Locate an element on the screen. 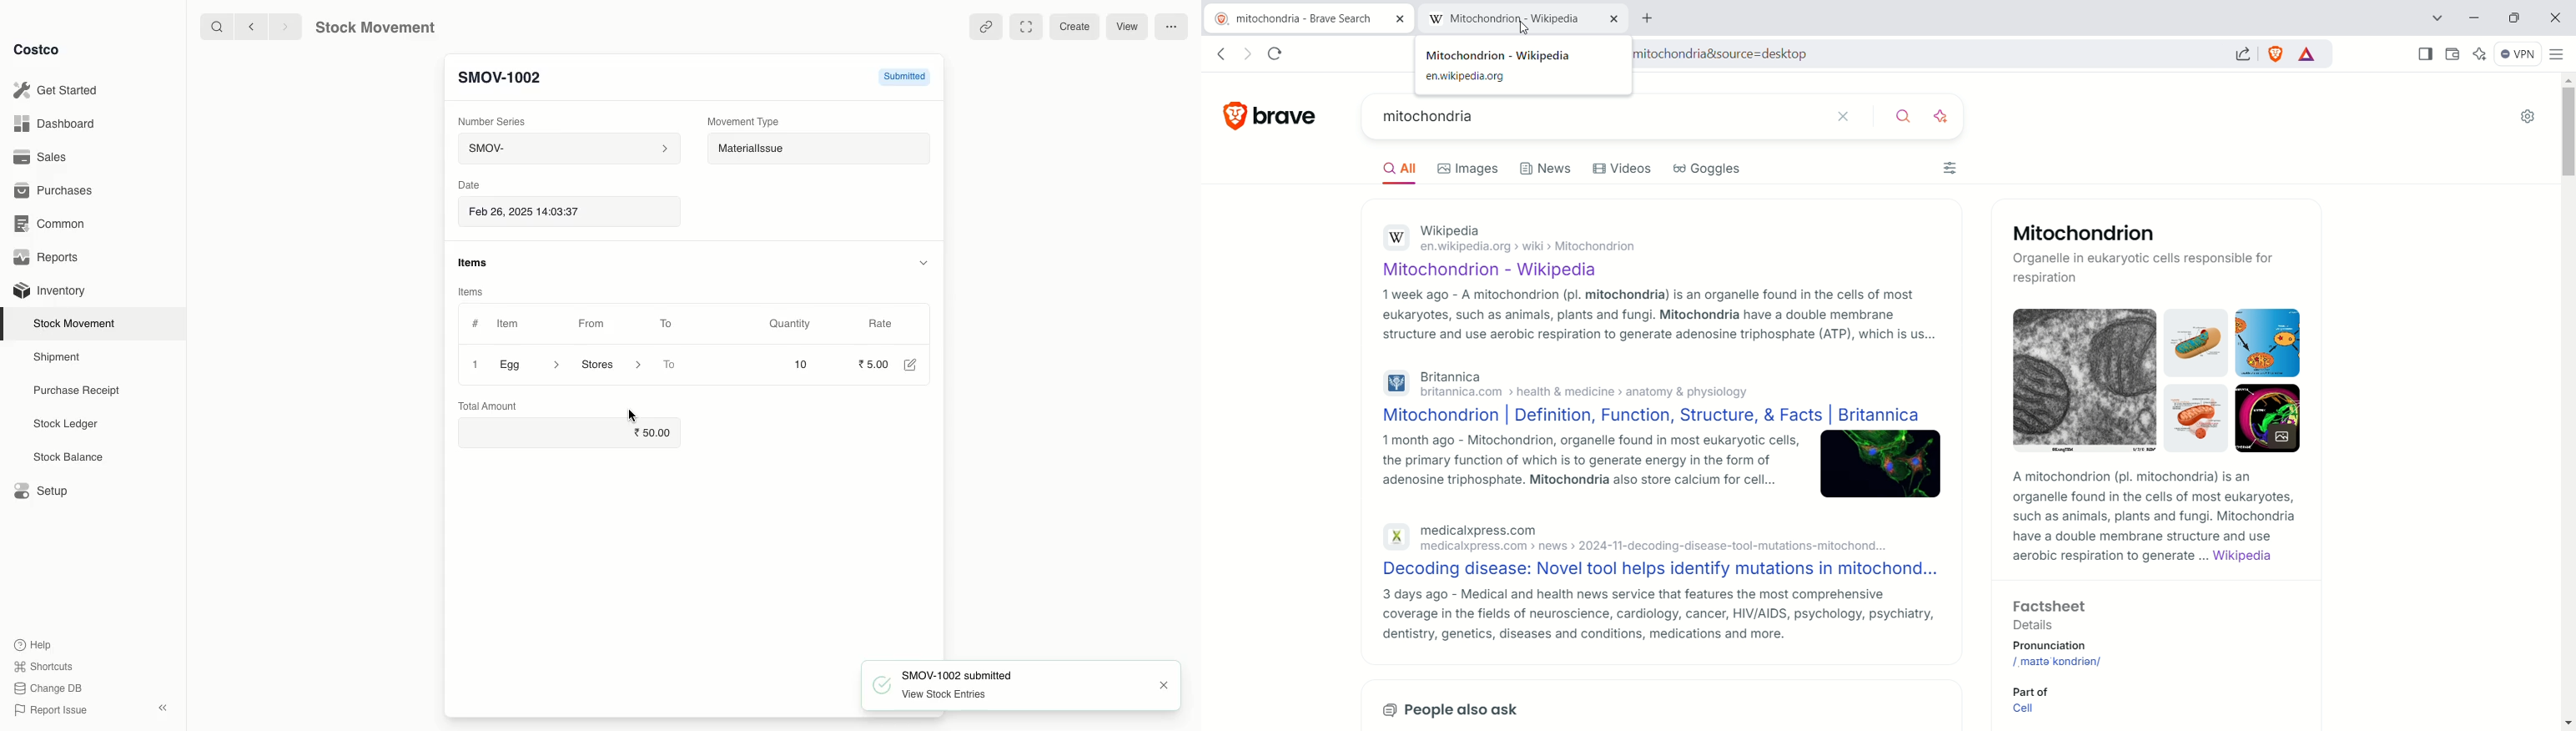 The height and width of the screenshot is (756, 2576). enhance search with ai is located at coordinates (1943, 118).